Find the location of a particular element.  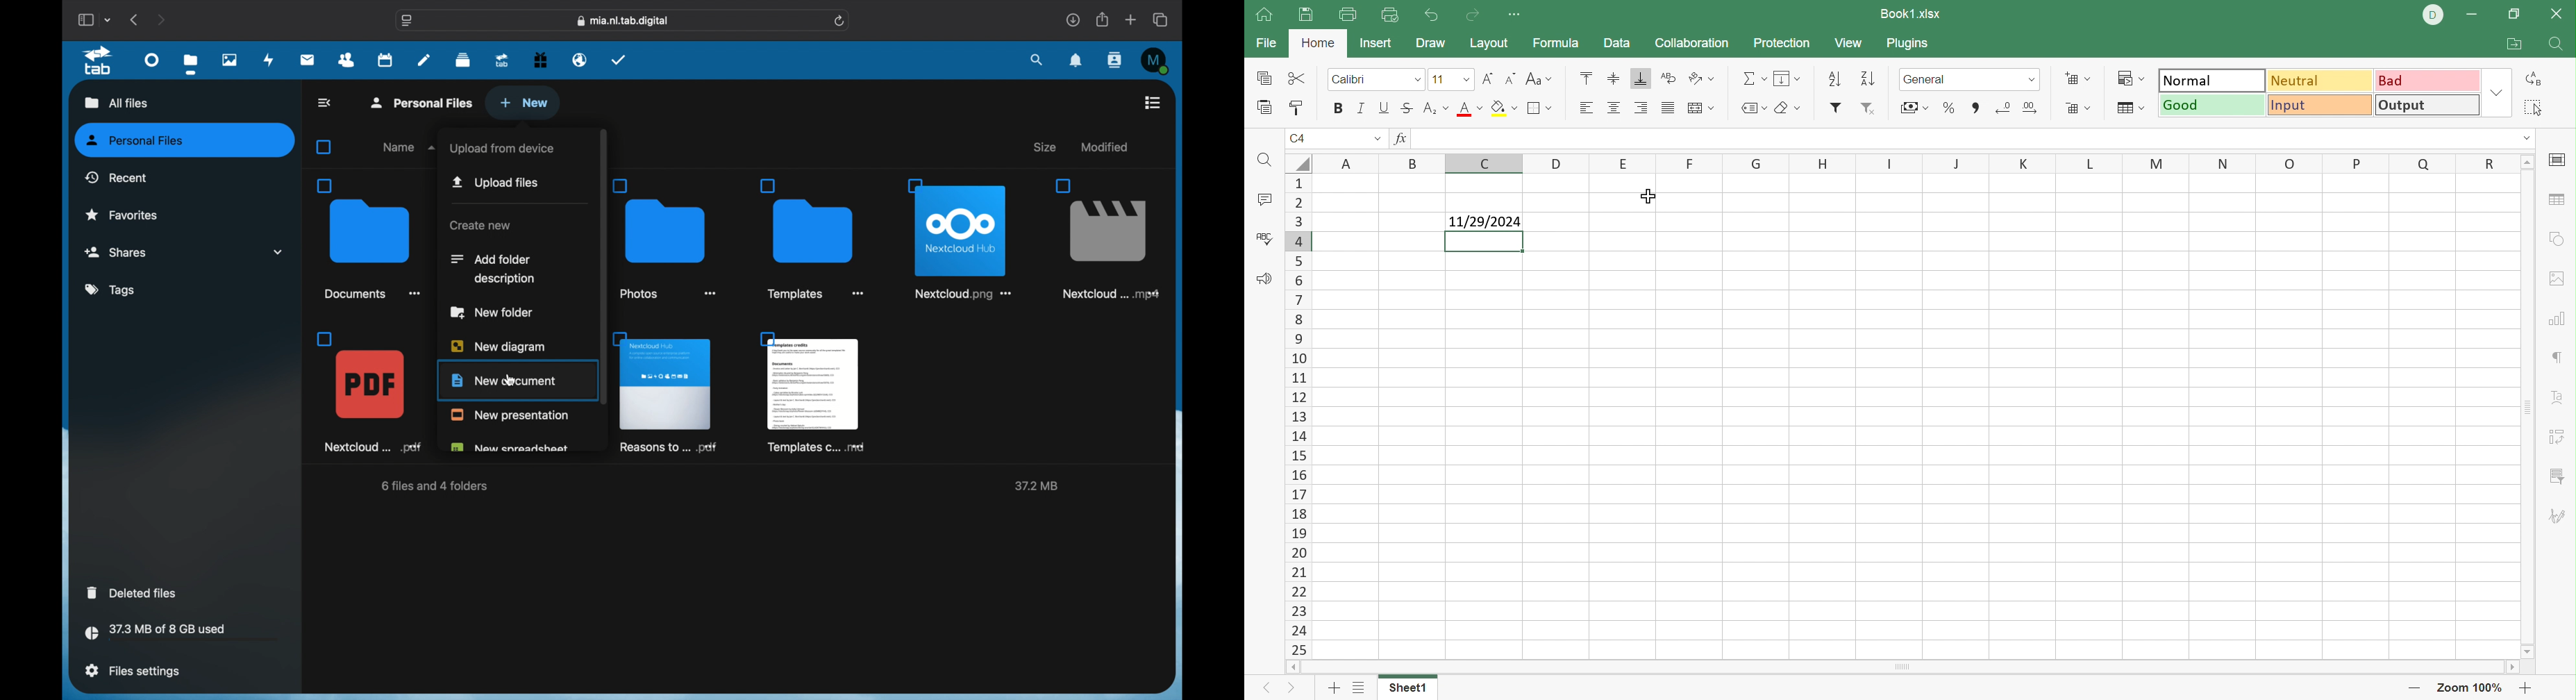

Descending order is located at coordinates (1871, 78).